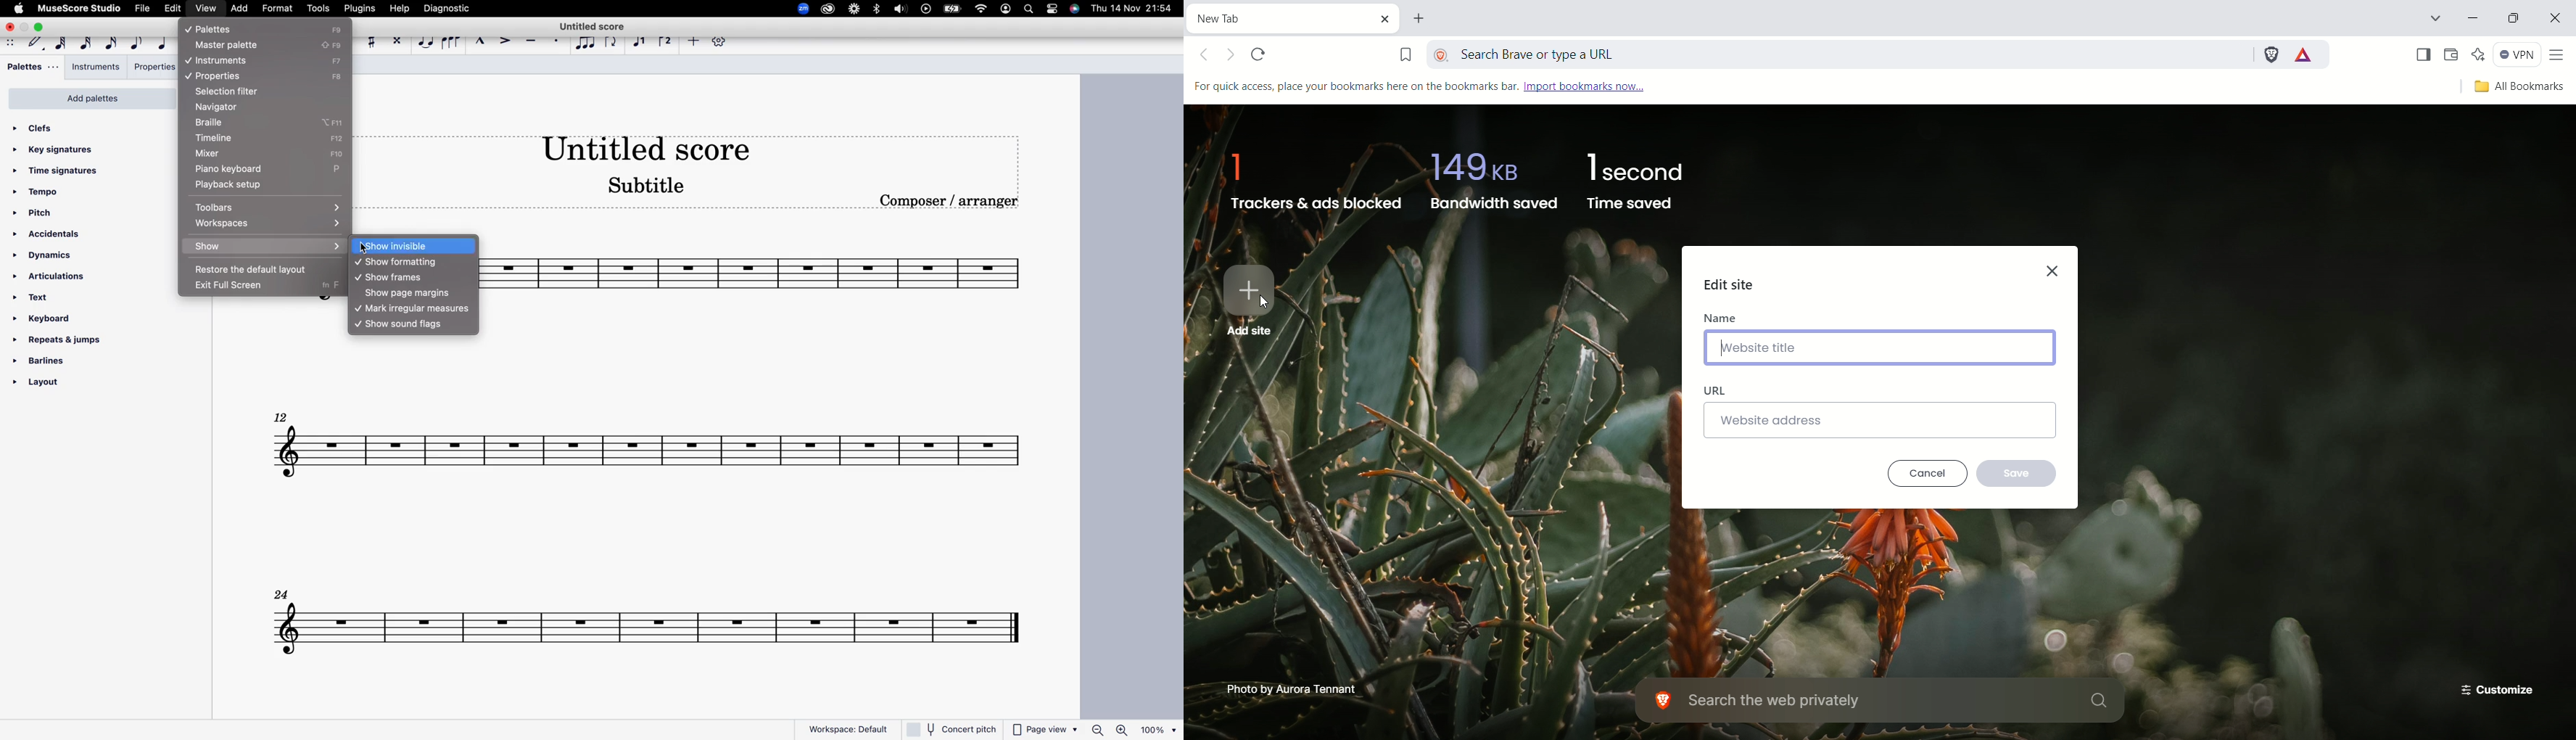 The width and height of the screenshot is (2576, 756). Describe the element at coordinates (1006, 8) in the screenshot. I see `profile` at that location.